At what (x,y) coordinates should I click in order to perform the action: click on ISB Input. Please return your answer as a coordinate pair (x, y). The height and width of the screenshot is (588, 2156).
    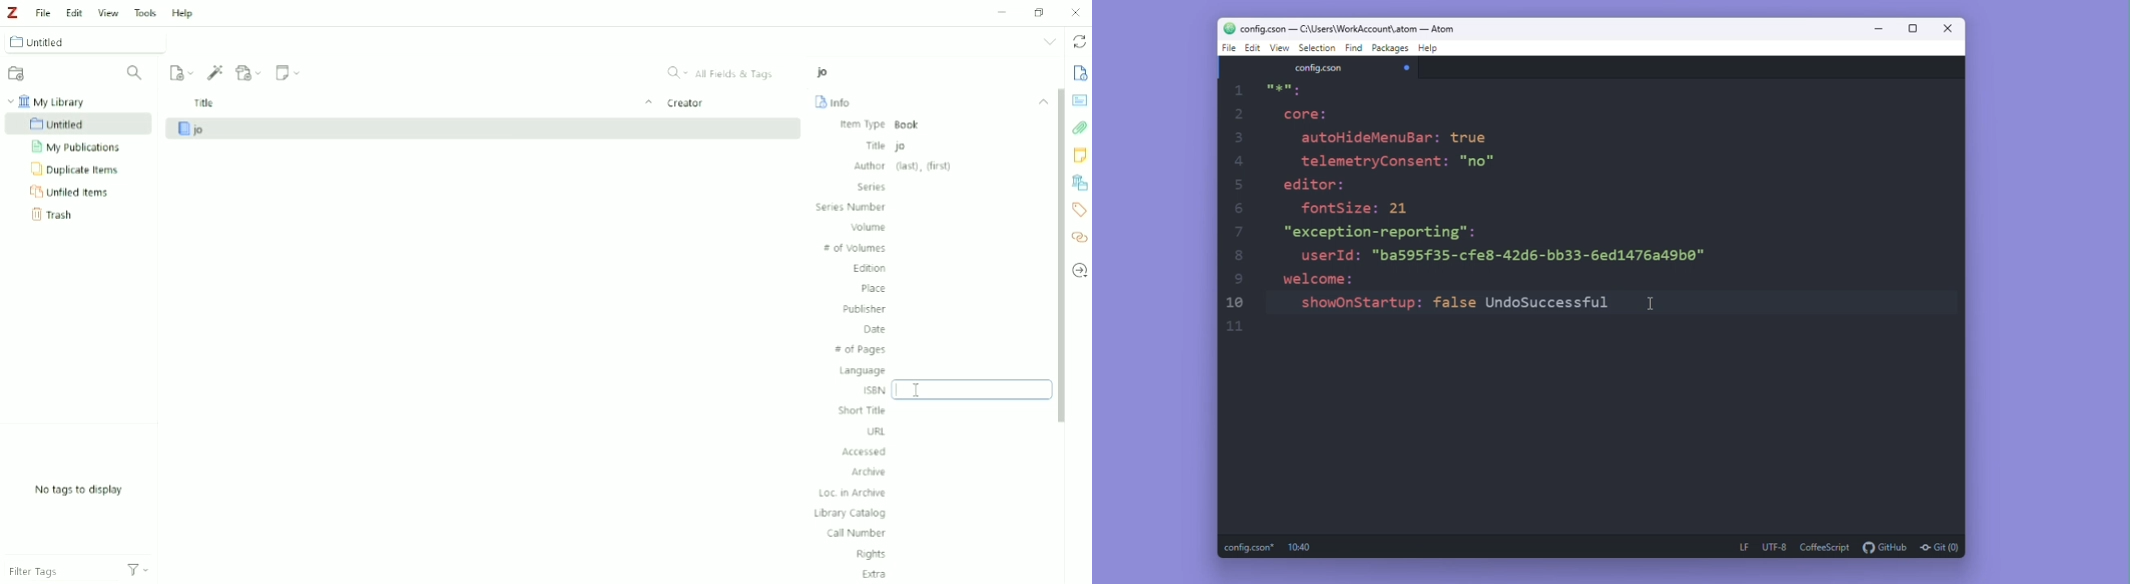
    Looking at the image, I should click on (971, 389).